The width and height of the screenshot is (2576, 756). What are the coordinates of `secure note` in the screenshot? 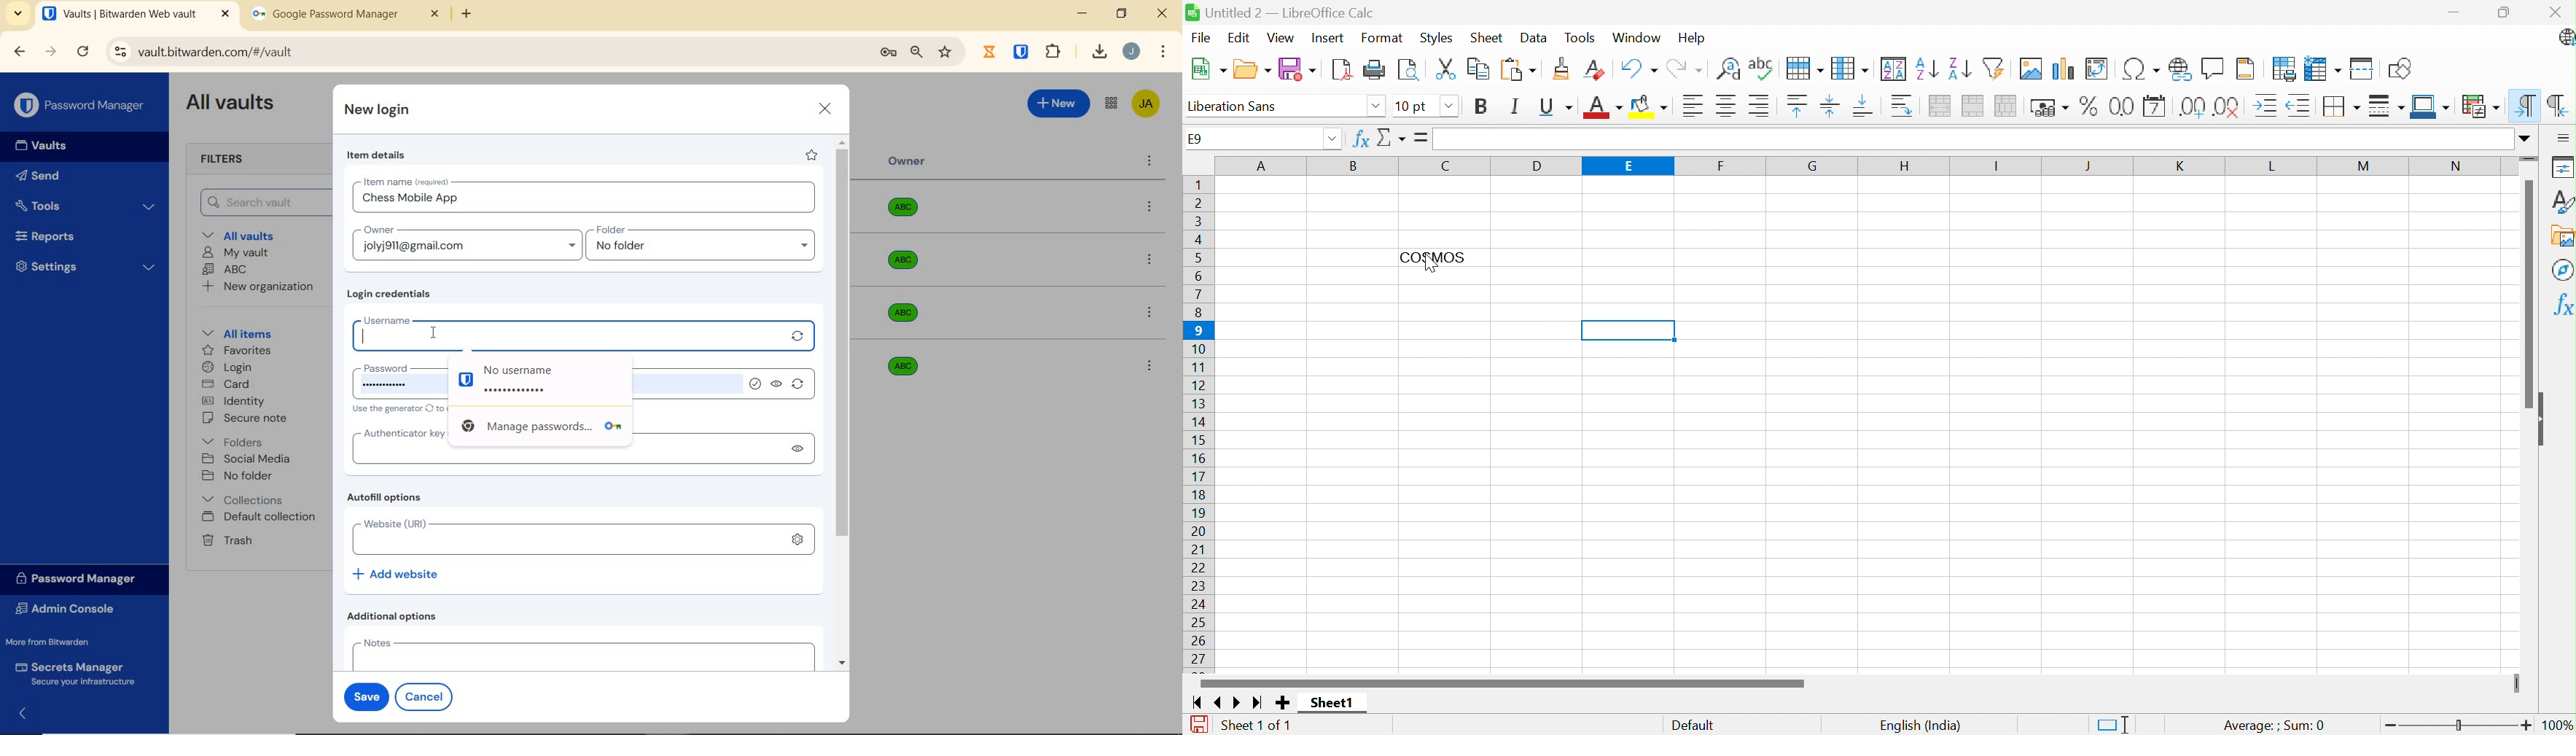 It's located at (249, 418).